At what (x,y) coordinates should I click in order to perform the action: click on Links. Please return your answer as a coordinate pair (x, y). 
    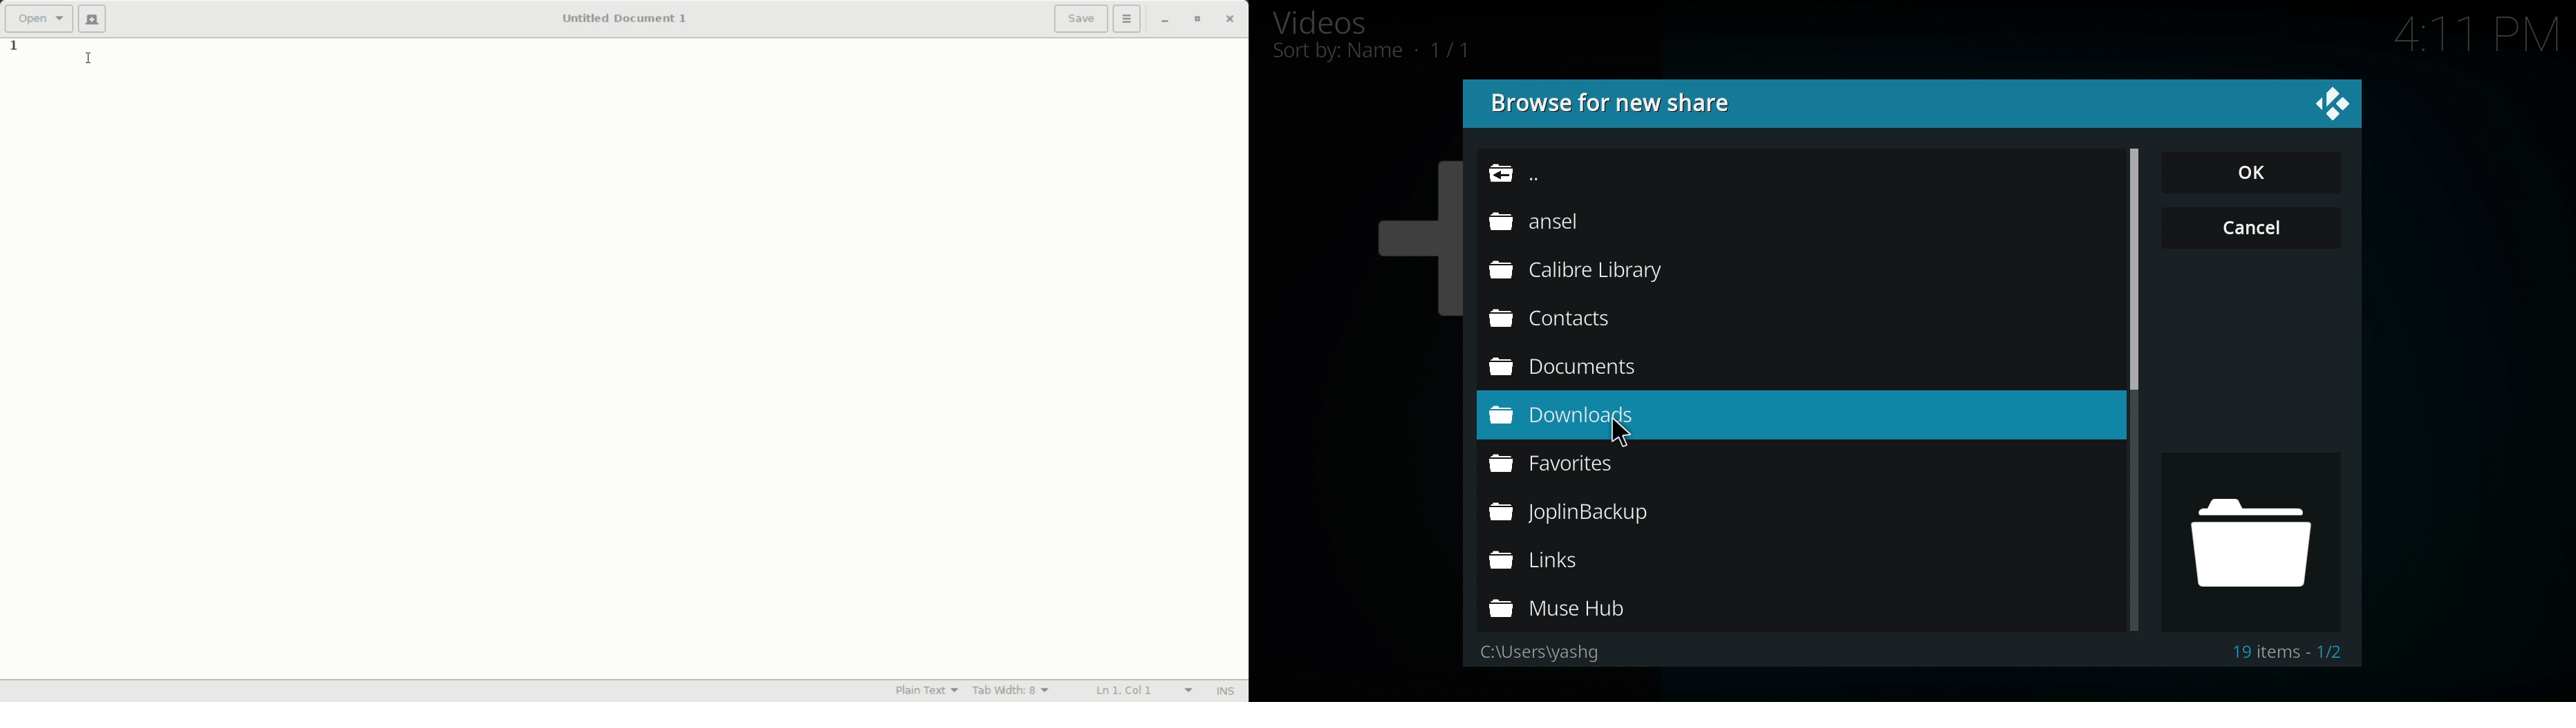
    Looking at the image, I should click on (1569, 559).